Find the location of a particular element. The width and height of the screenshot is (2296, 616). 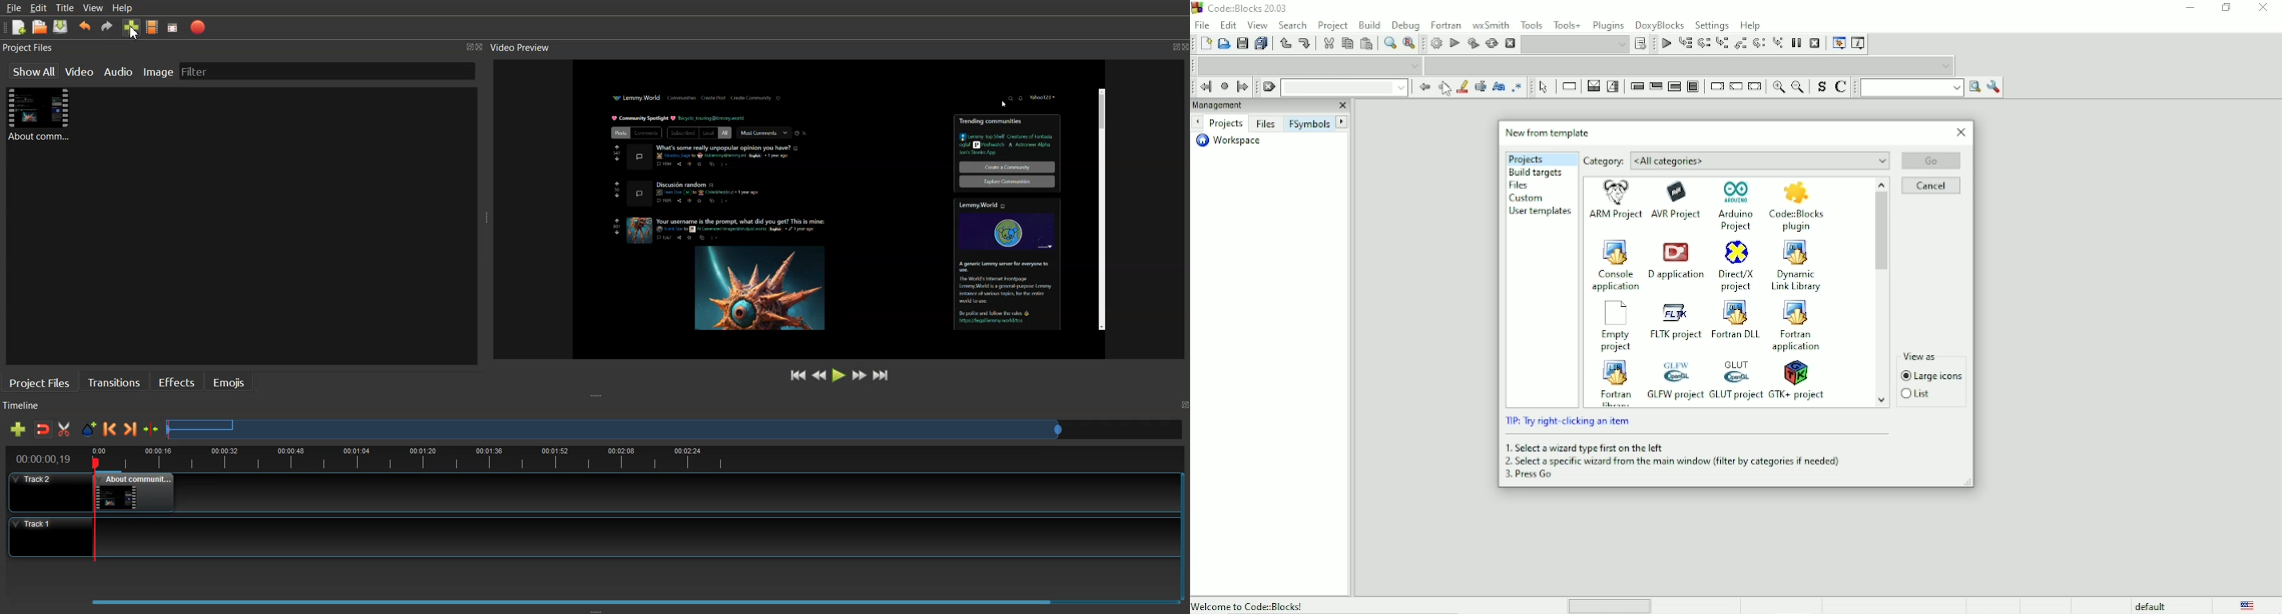

Next is located at coordinates (1444, 87).